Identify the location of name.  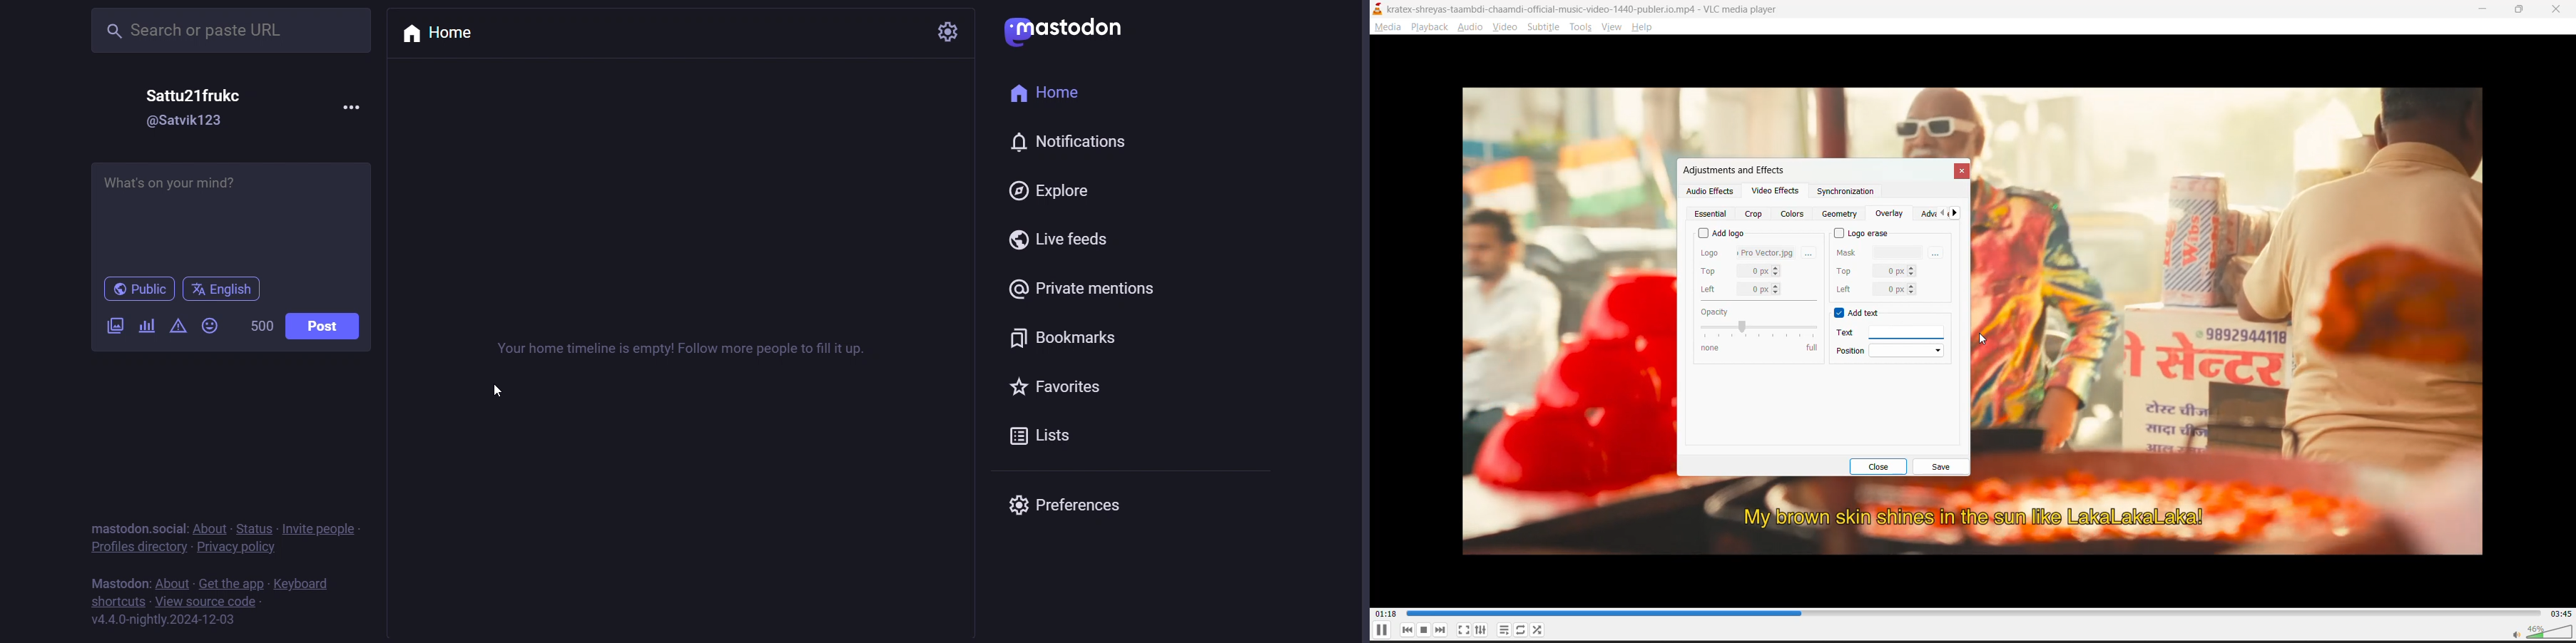
(200, 95).